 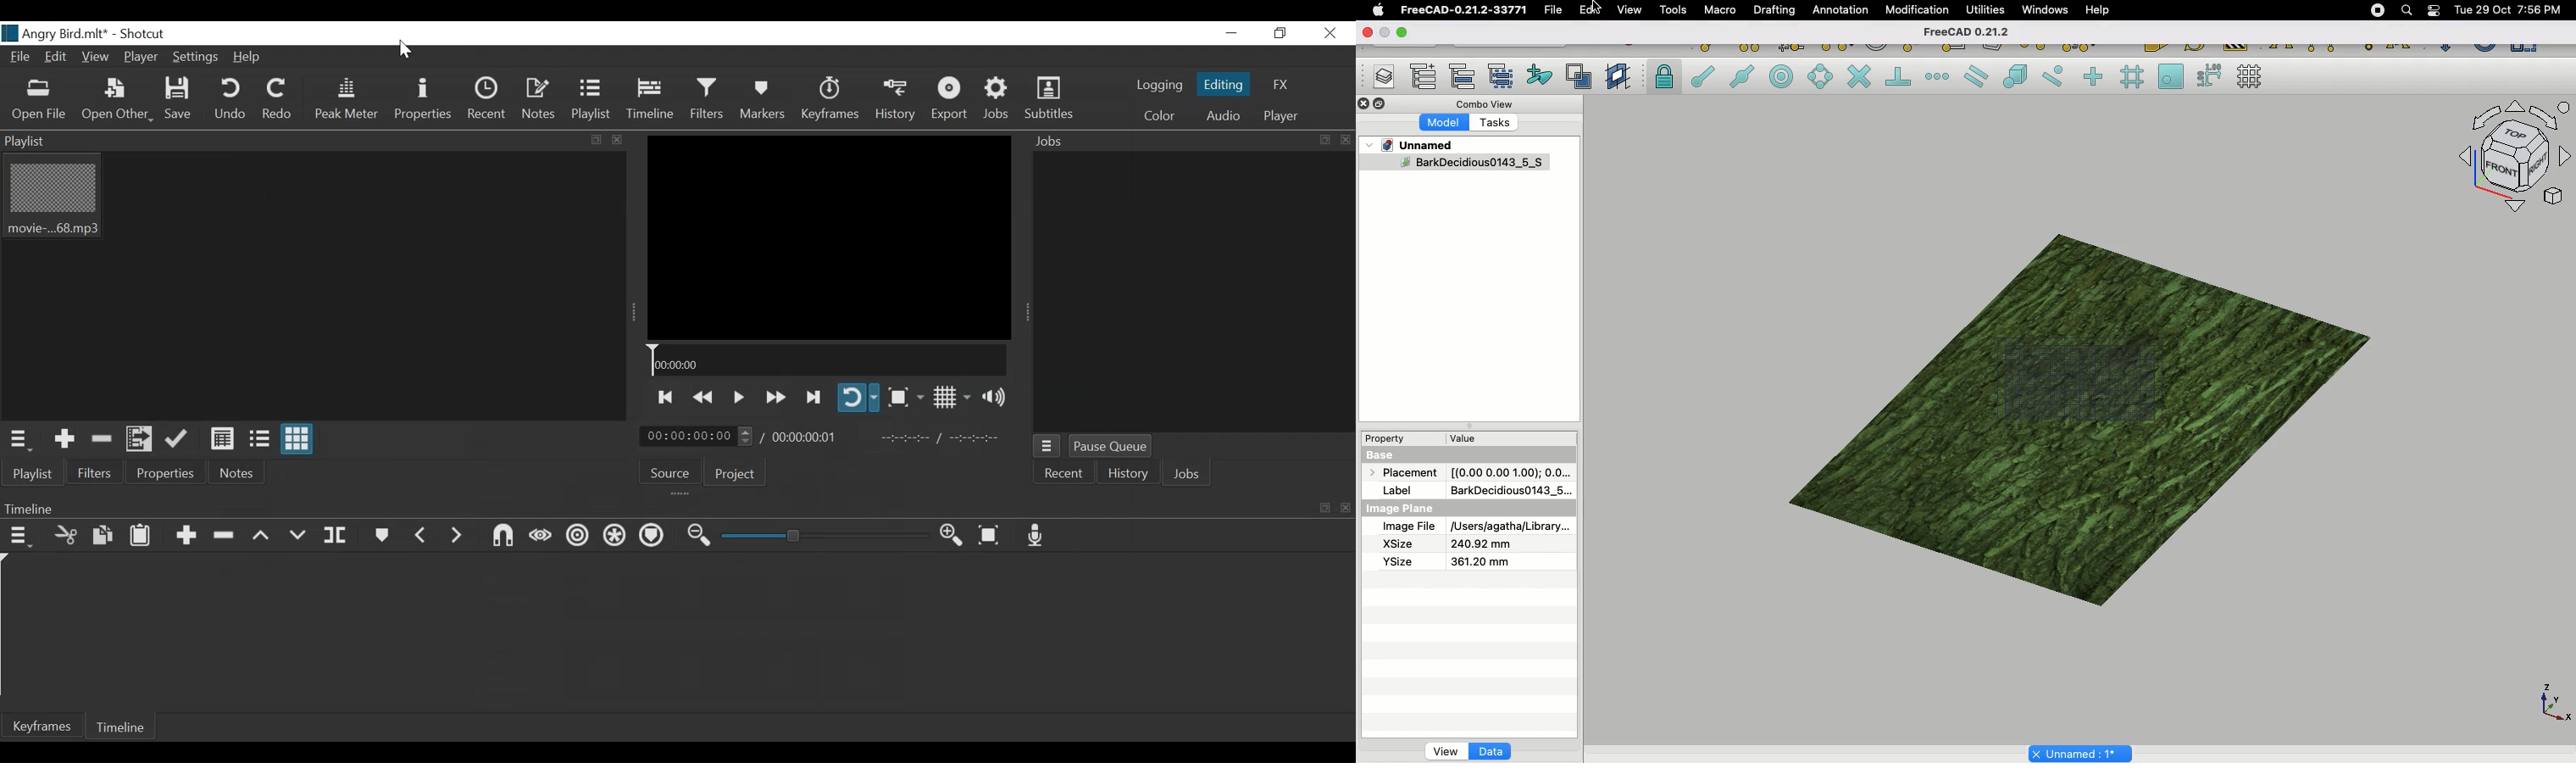 I want to click on Ripple , so click(x=576, y=536).